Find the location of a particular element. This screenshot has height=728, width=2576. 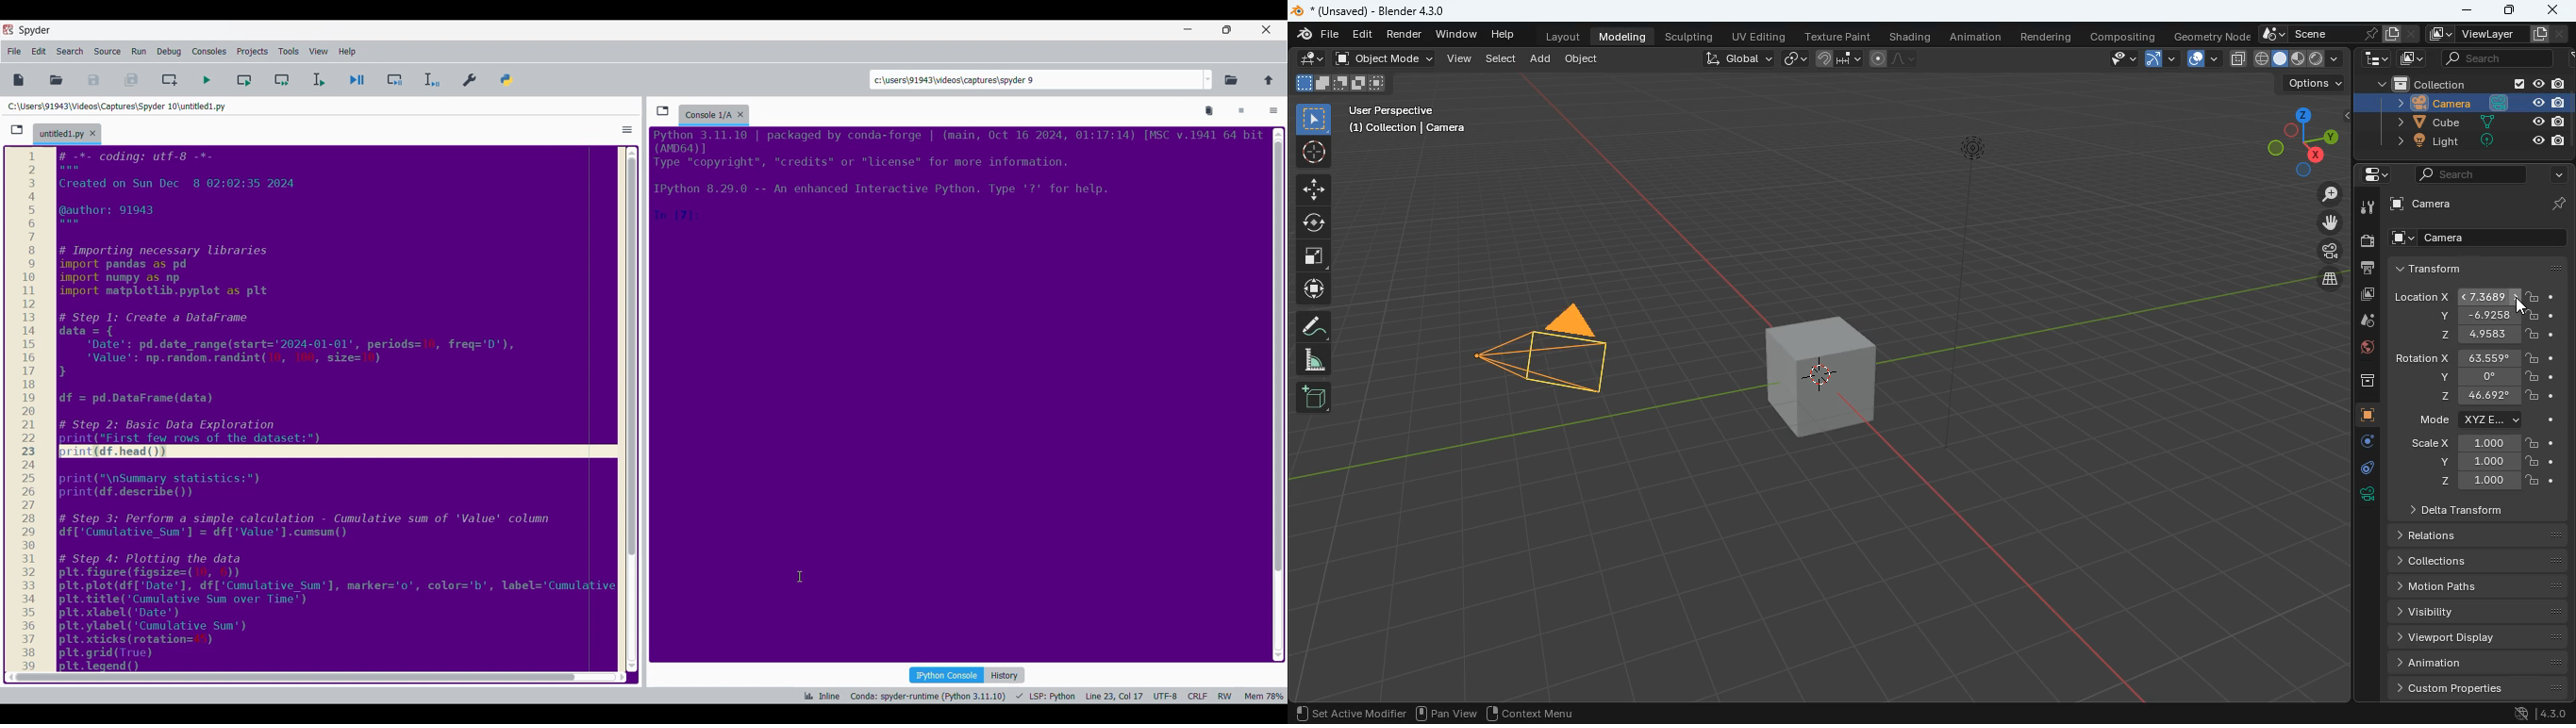

Edit menu is located at coordinates (39, 52).